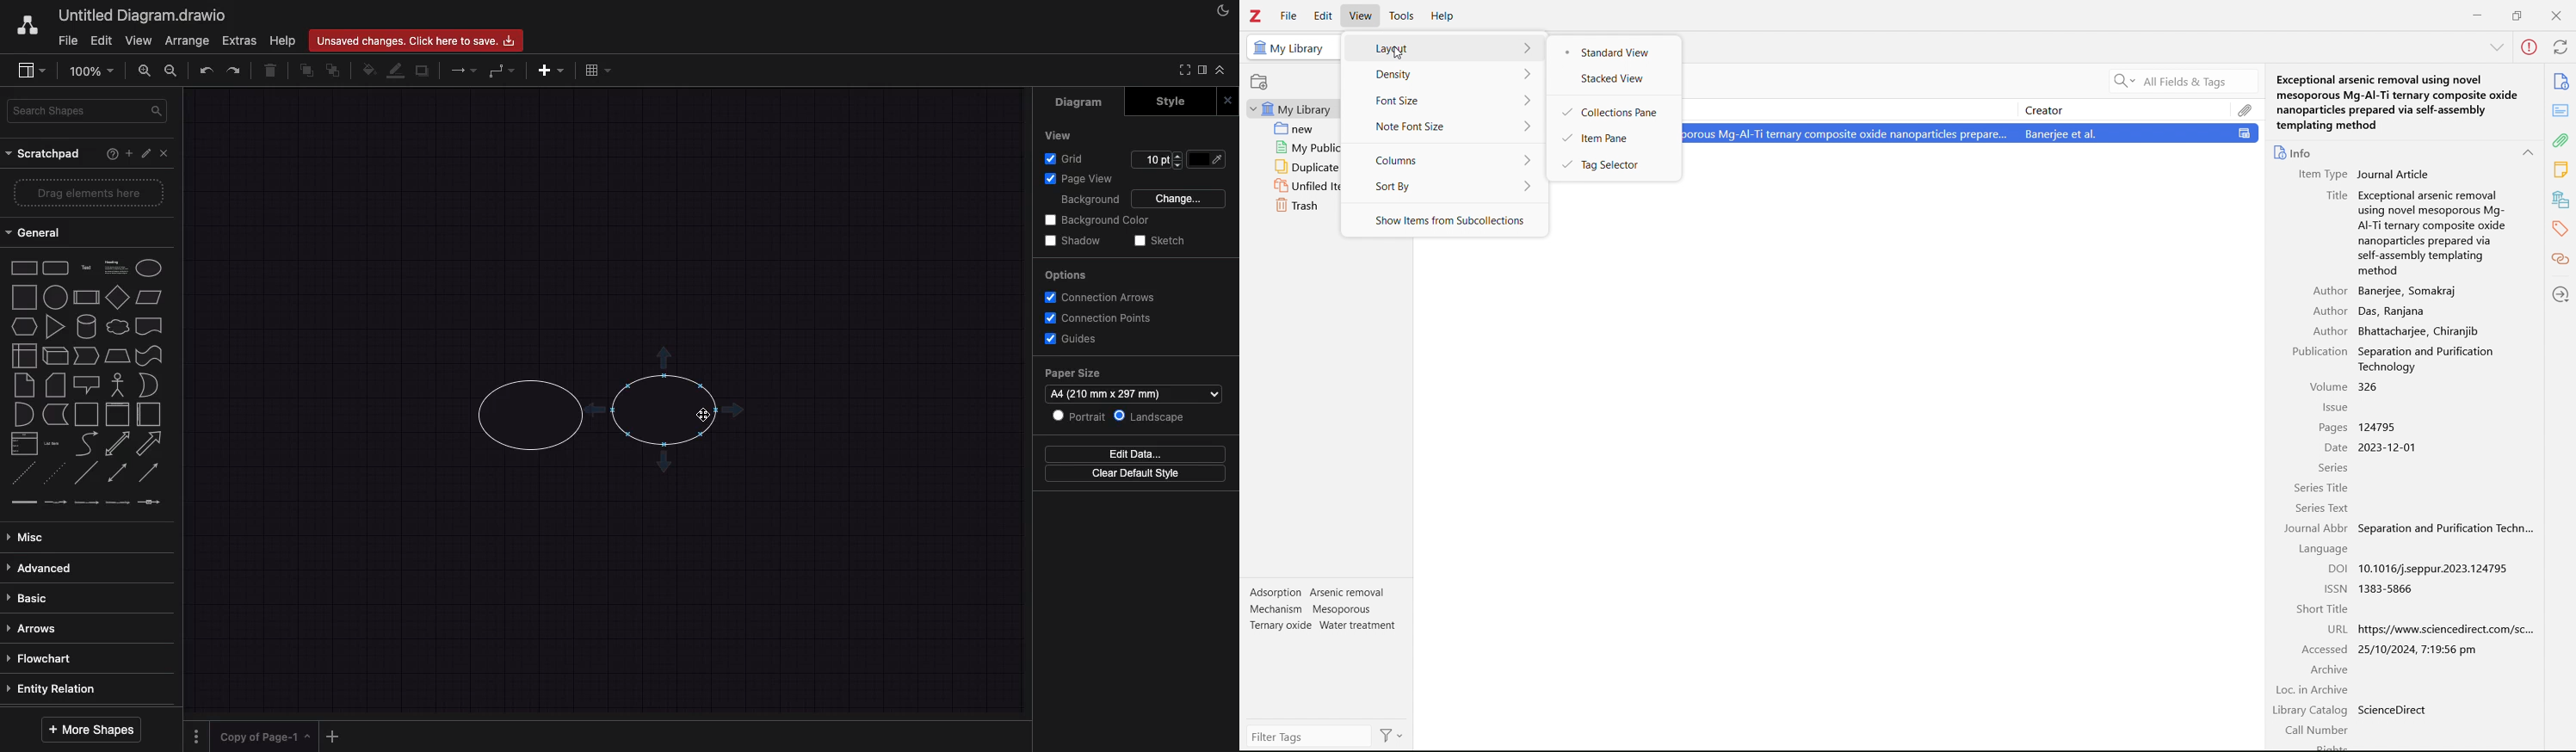 The image size is (2576, 756). What do you see at coordinates (2561, 141) in the screenshot?
I see `attachments` at bounding box center [2561, 141].